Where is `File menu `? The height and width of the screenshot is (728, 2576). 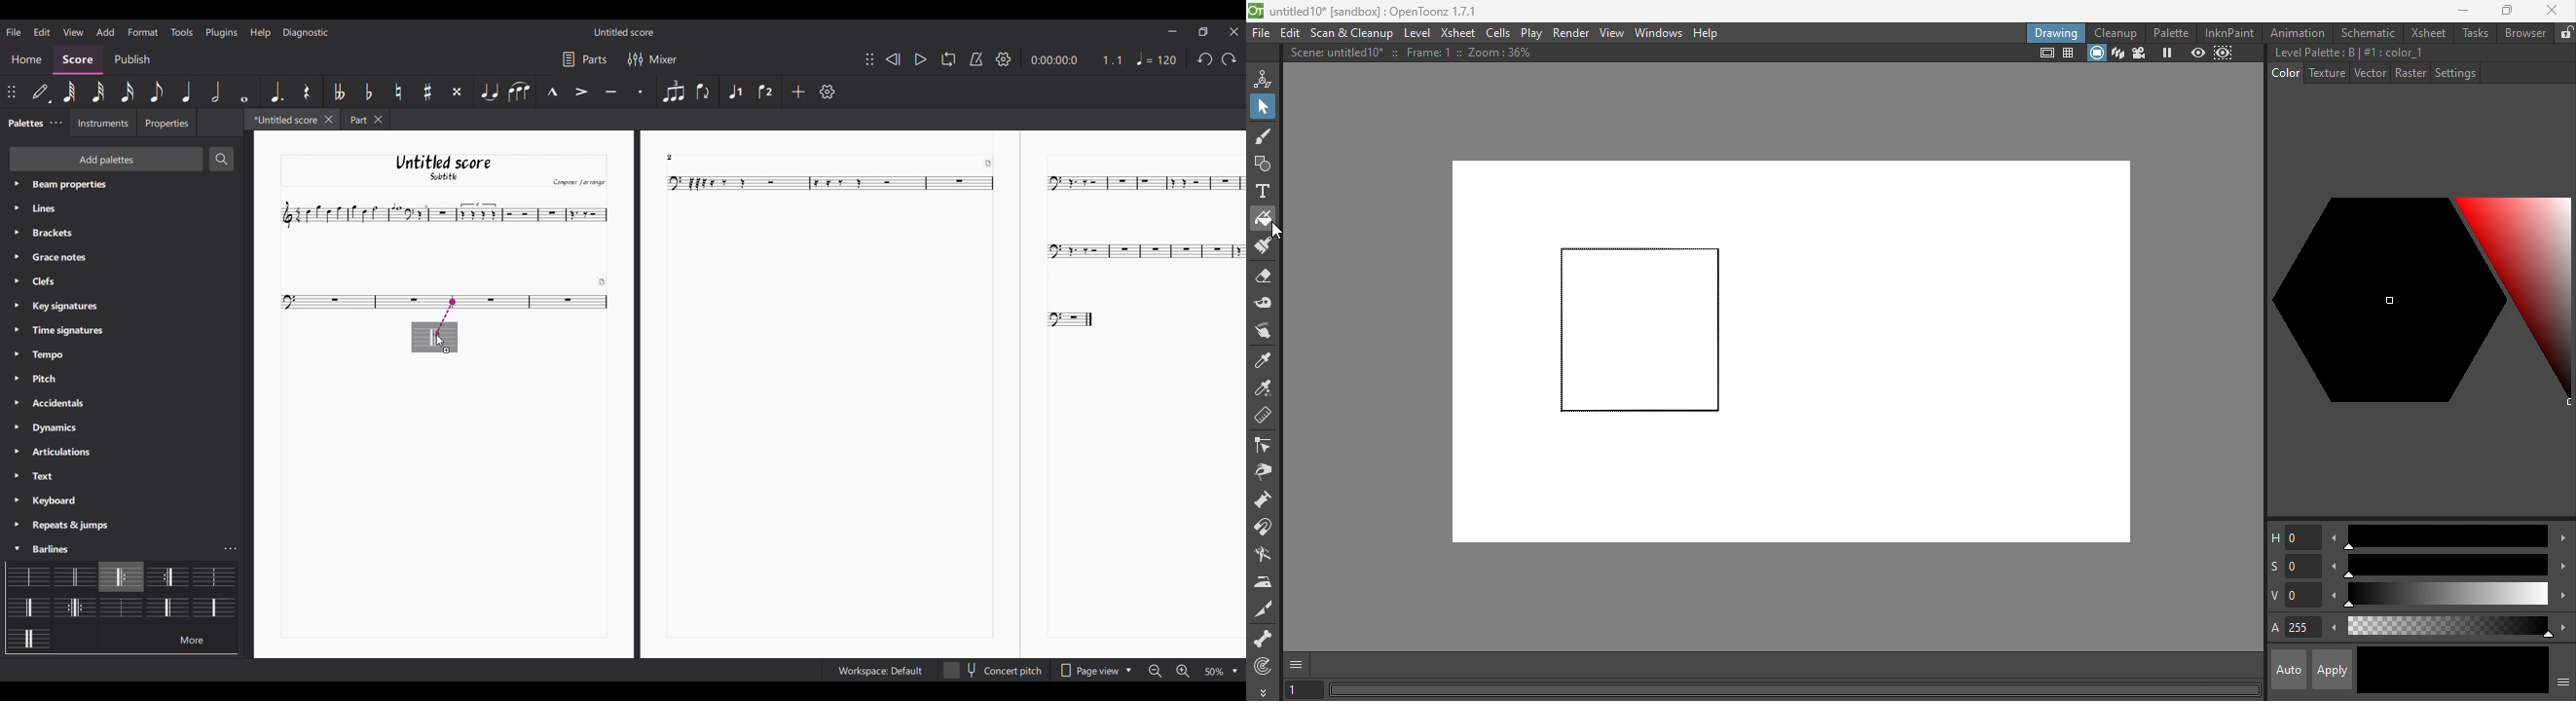 File menu  is located at coordinates (14, 32).